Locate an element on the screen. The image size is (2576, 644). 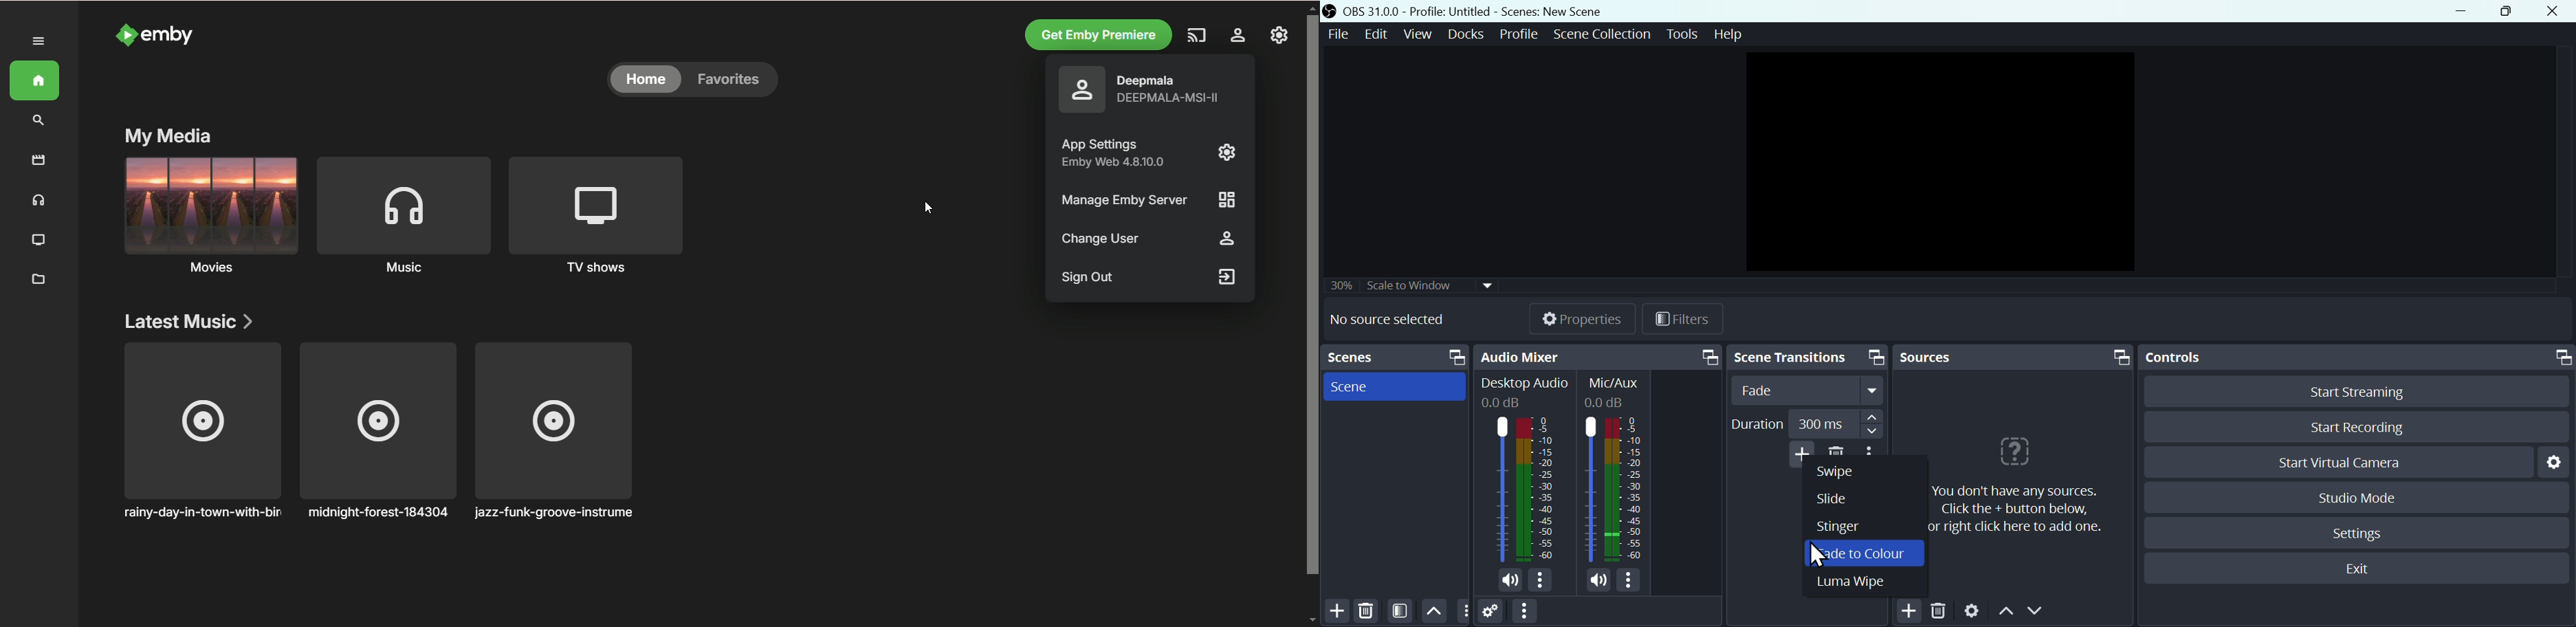
Start recording is located at coordinates (2355, 429).